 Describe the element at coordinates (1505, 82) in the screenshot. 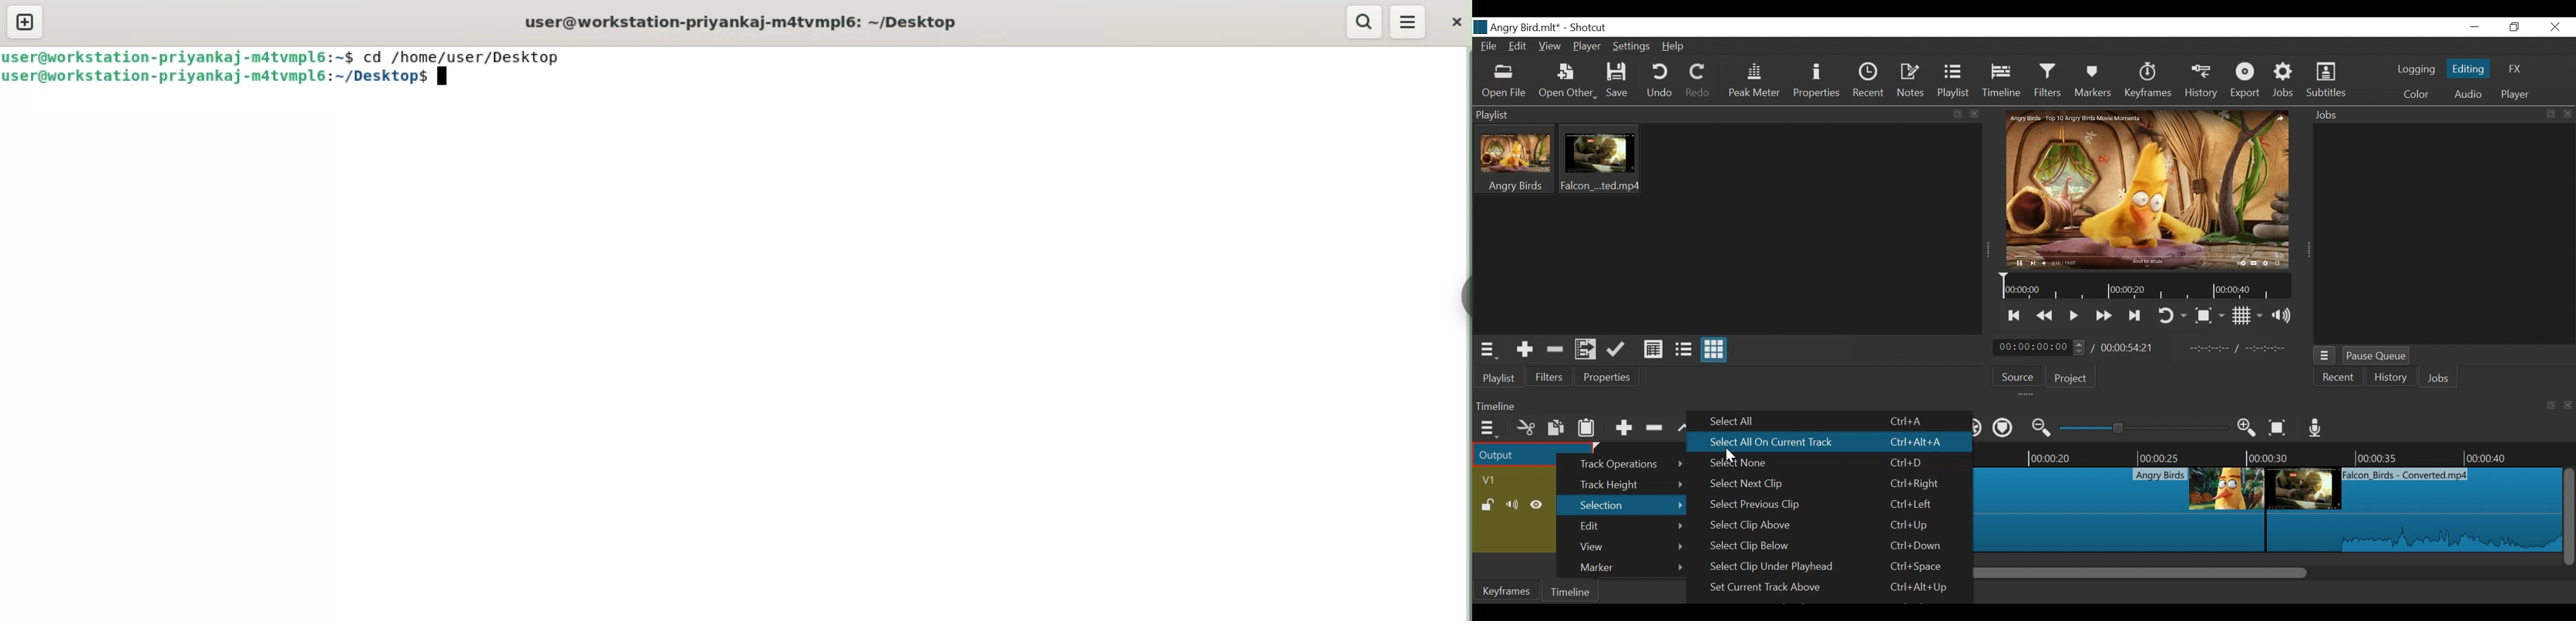

I see `Open File` at that location.